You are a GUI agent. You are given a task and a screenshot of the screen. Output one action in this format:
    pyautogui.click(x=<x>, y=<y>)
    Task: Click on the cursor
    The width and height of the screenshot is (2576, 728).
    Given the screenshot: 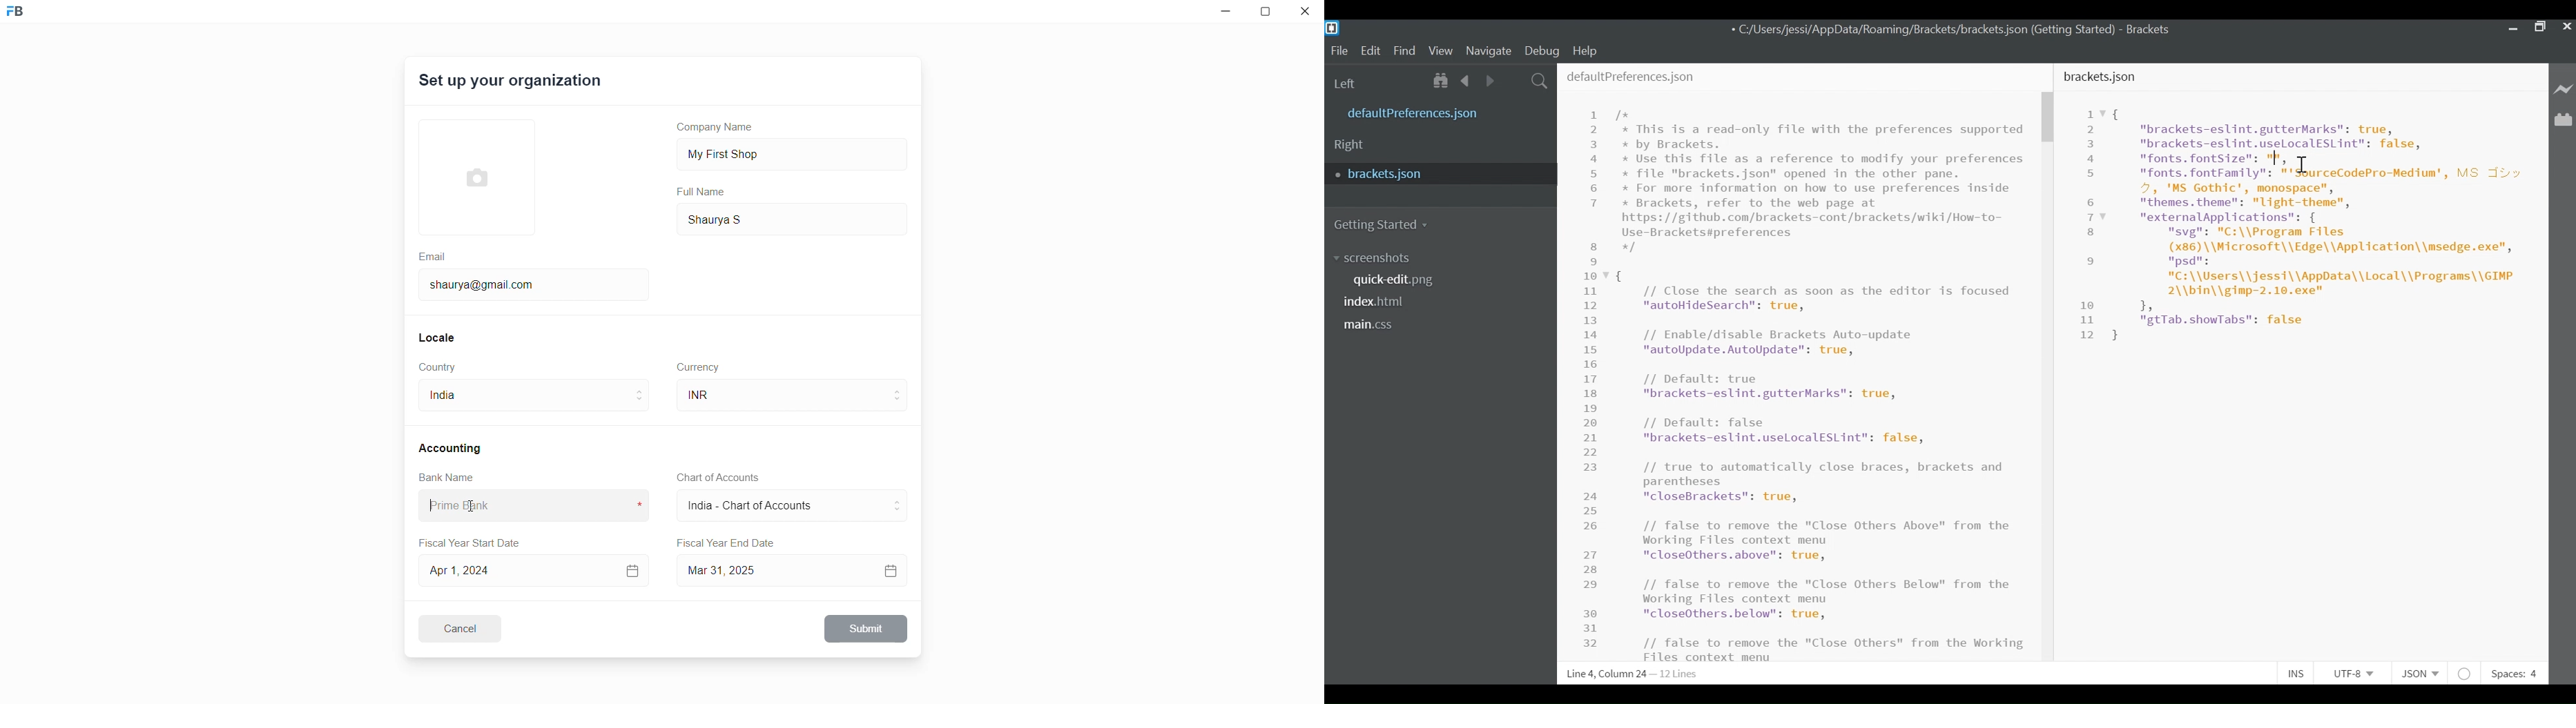 What is the action you would take?
    pyautogui.click(x=2303, y=162)
    